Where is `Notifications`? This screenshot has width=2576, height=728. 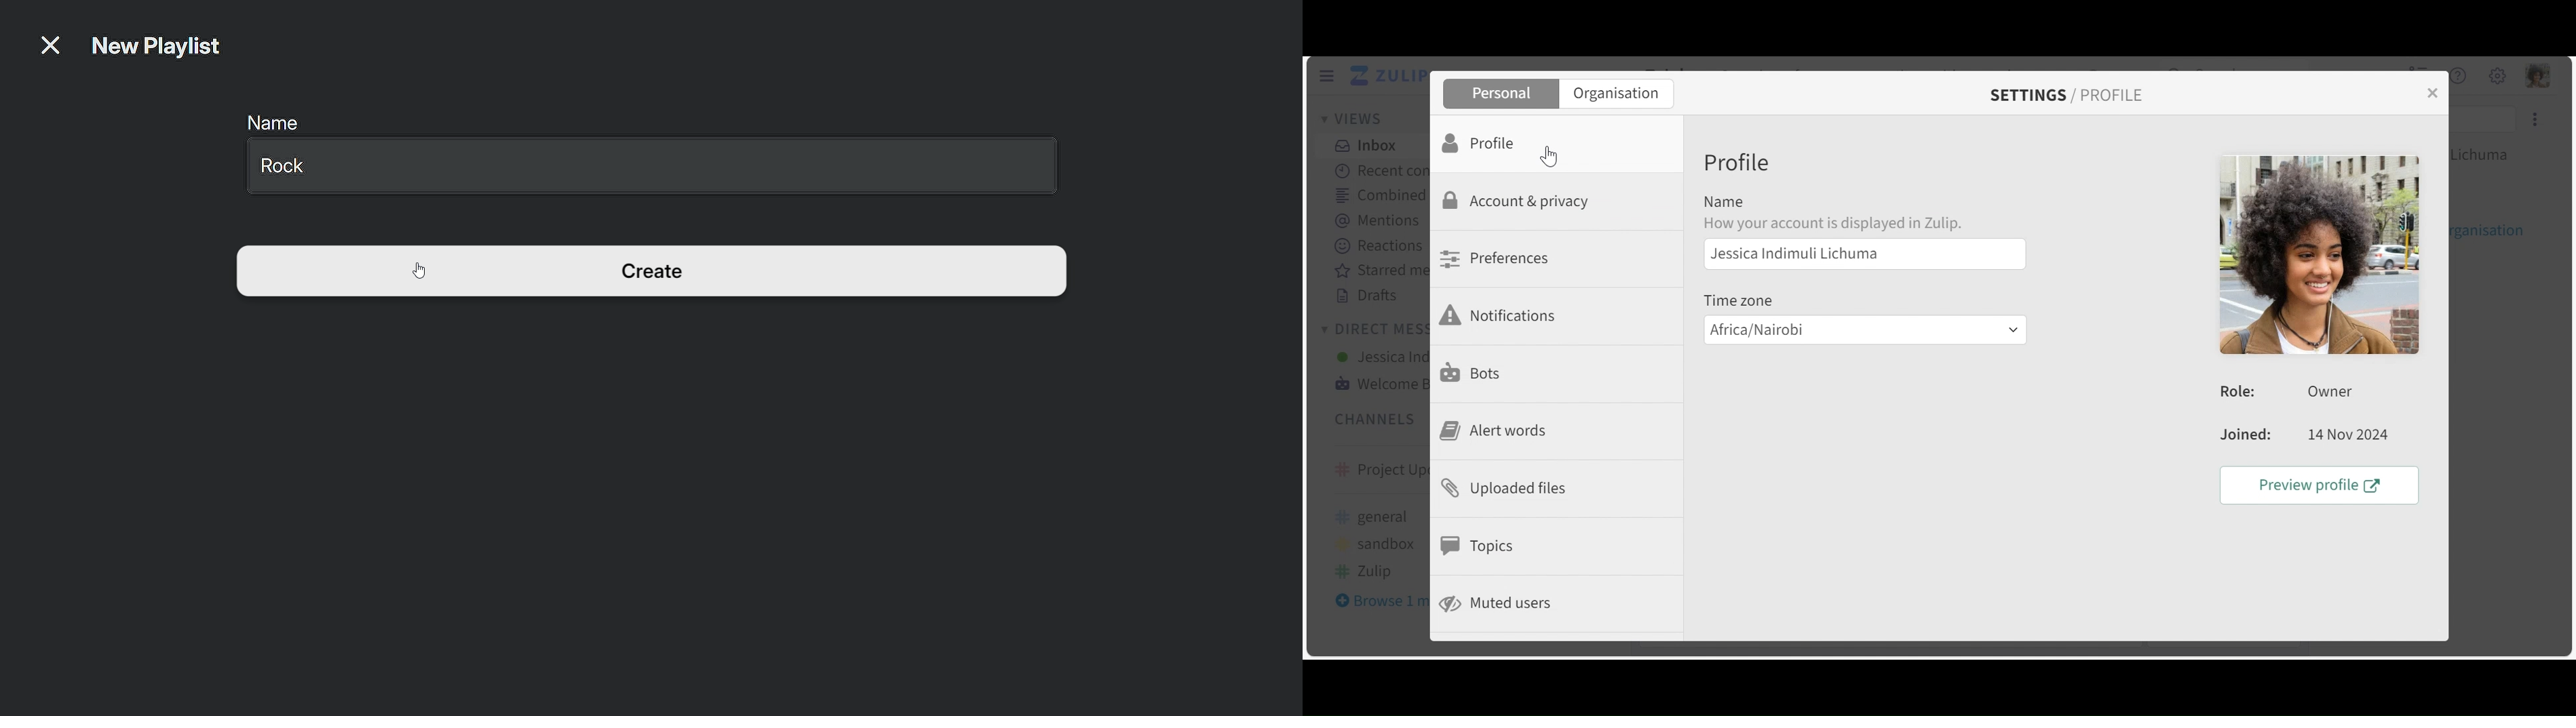 Notifications is located at coordinates (1499, 315).